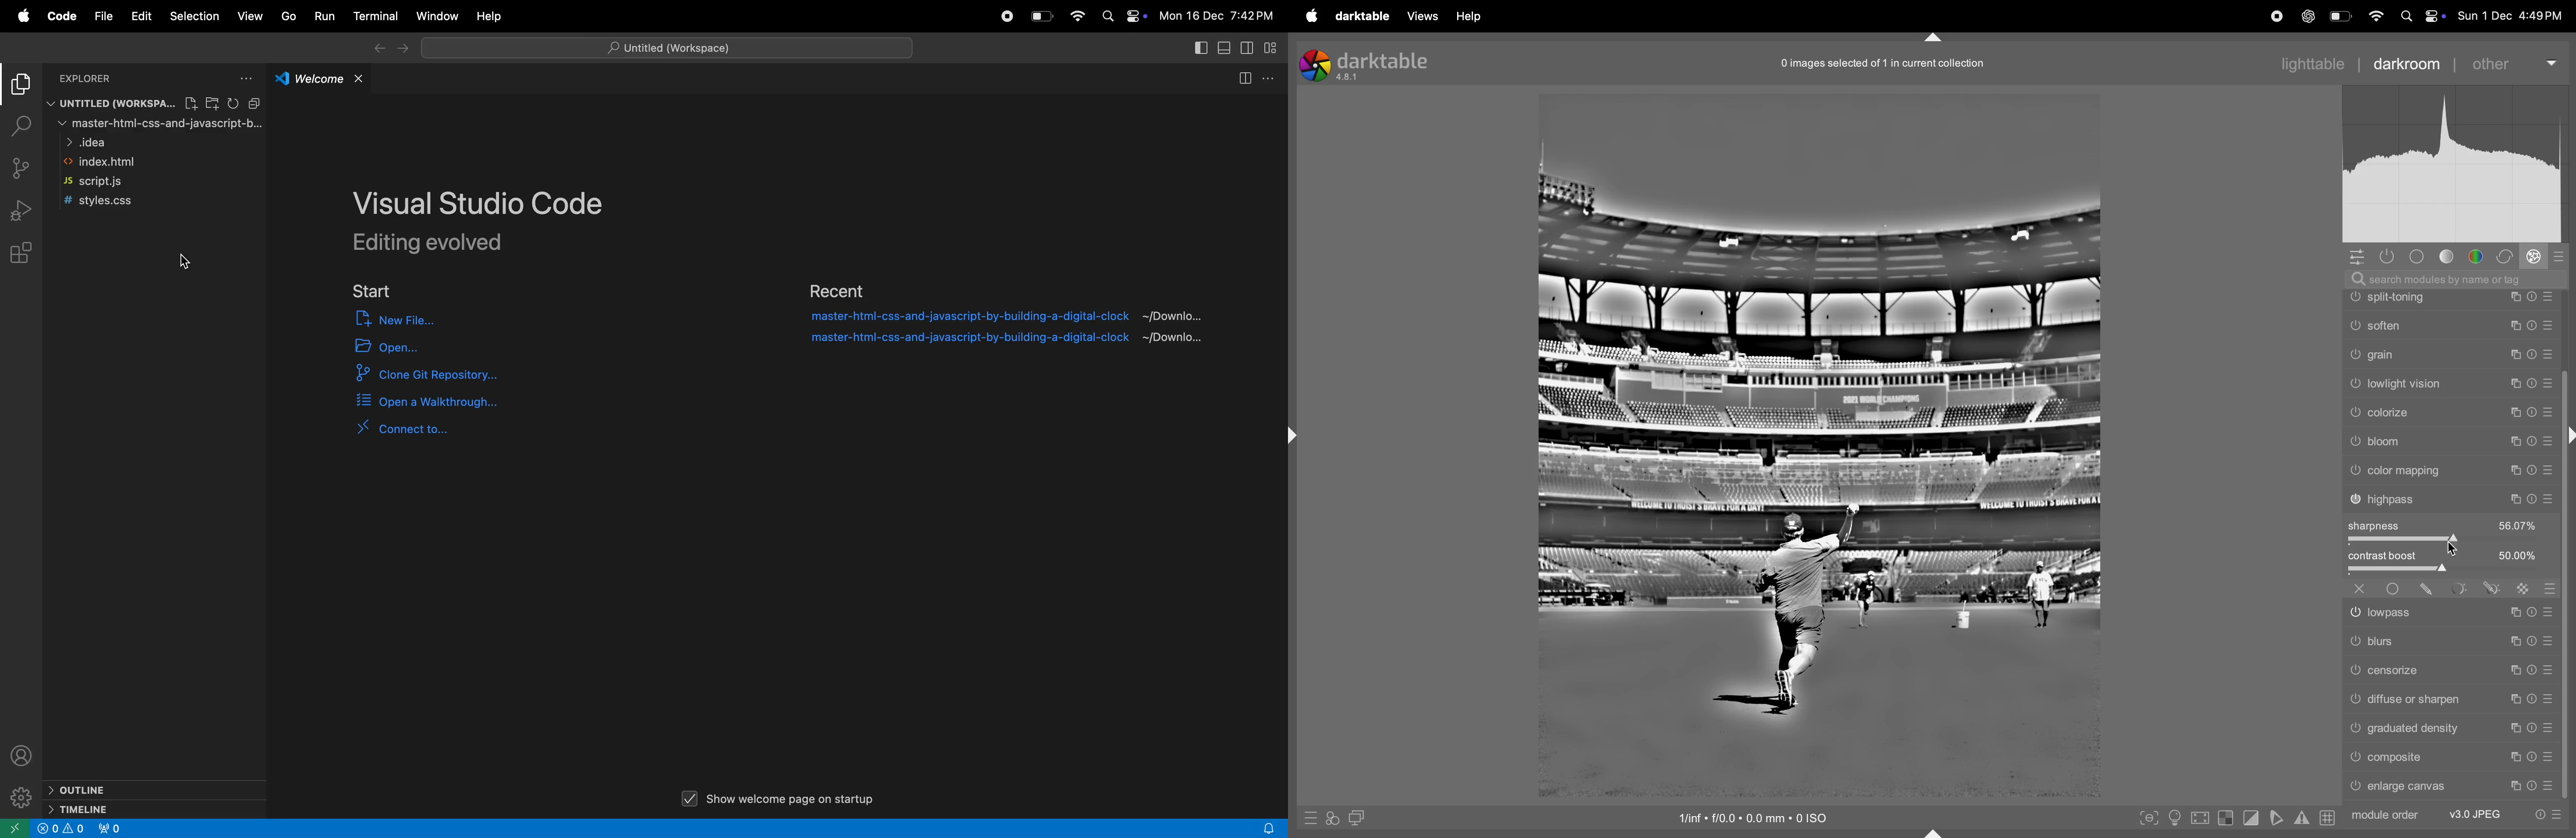 The height and width of the screenshot is (840, 2576). Describe the element at coordinates (22, 126) in the screenshot. I see `serach` at that location.